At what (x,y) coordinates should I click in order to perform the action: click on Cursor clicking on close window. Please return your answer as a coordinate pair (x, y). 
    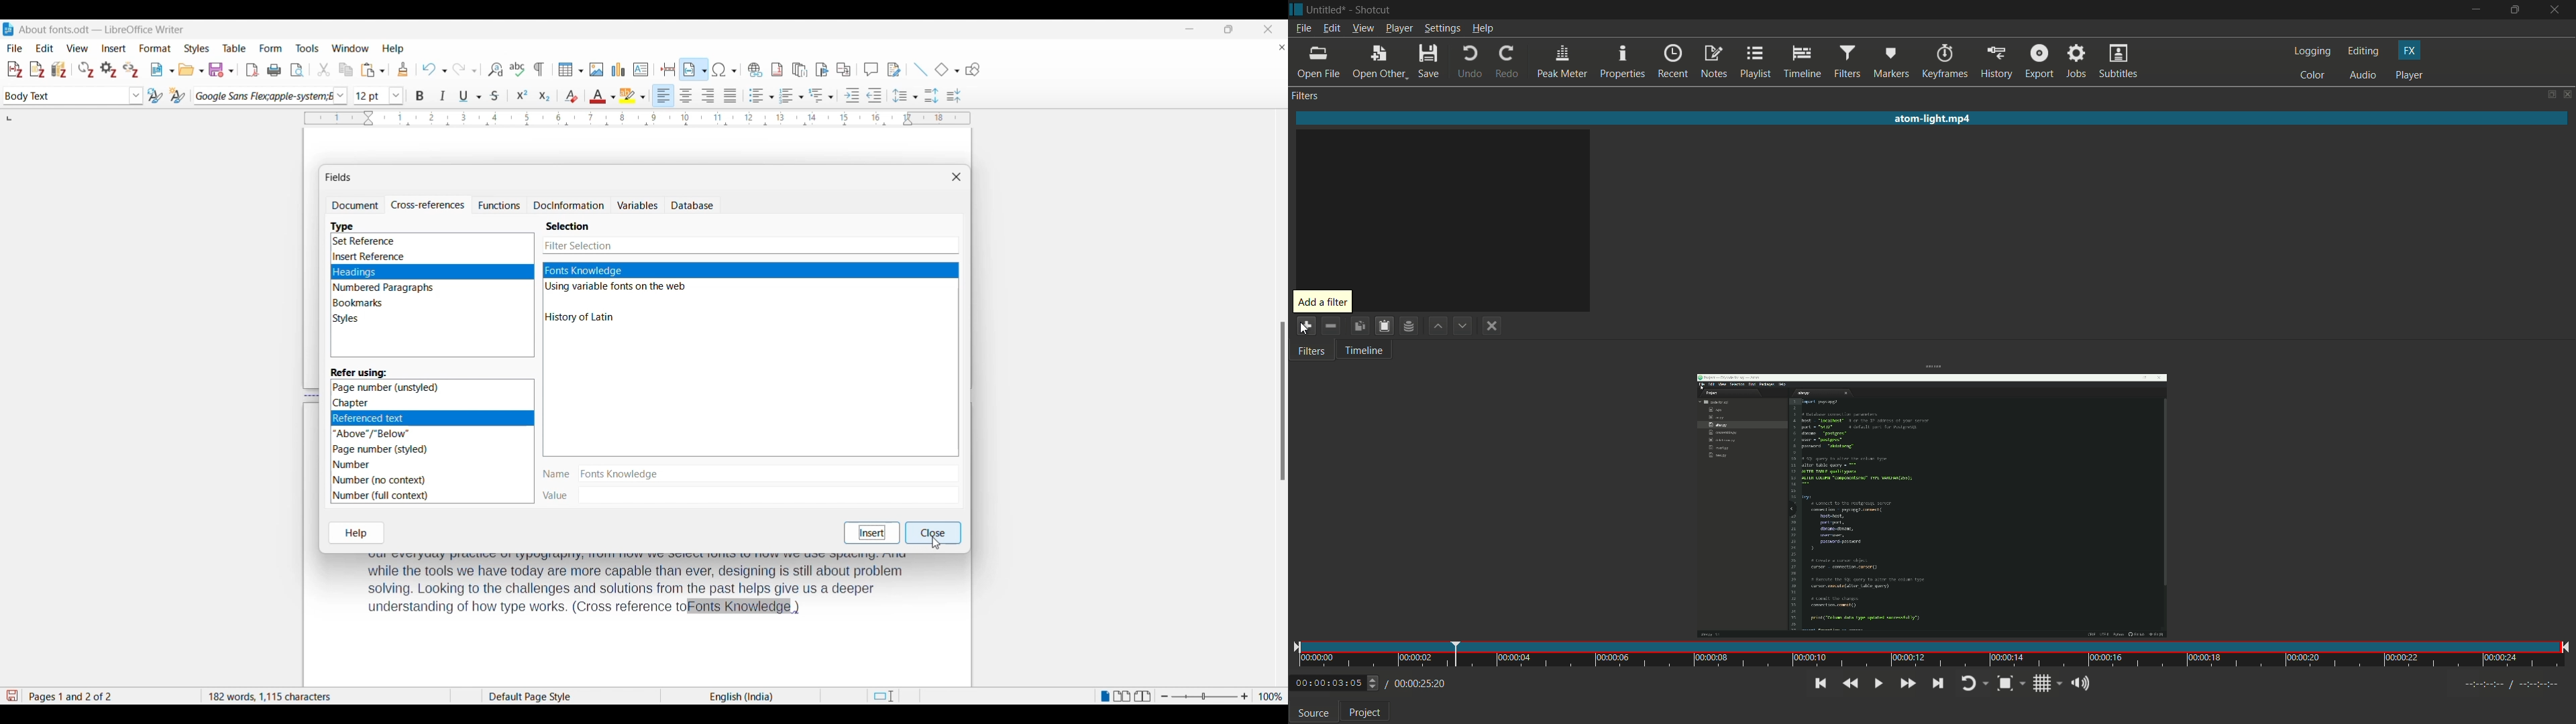
    Looking at the image, I should click on (934, 542).